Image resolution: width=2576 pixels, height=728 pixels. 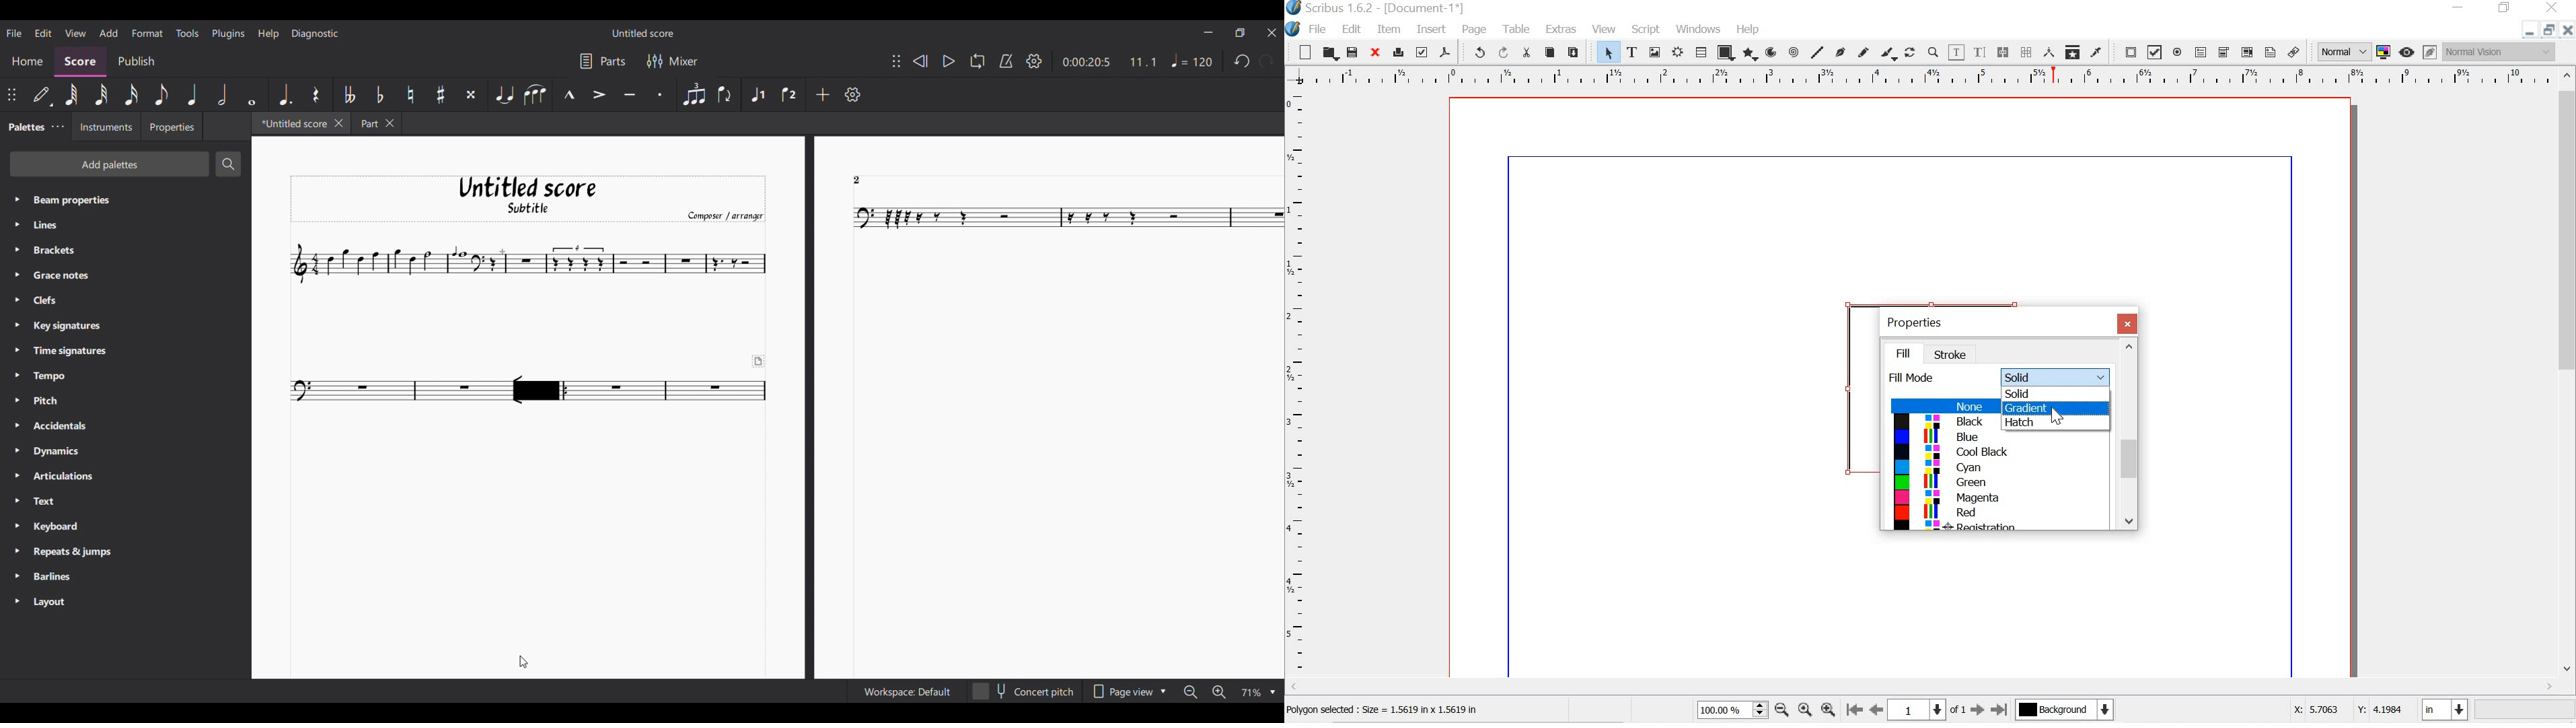 What do you see at coordinates (348, 94) in the screenshot?
I see `Toggle double flat` at bounding box center [348, 94].